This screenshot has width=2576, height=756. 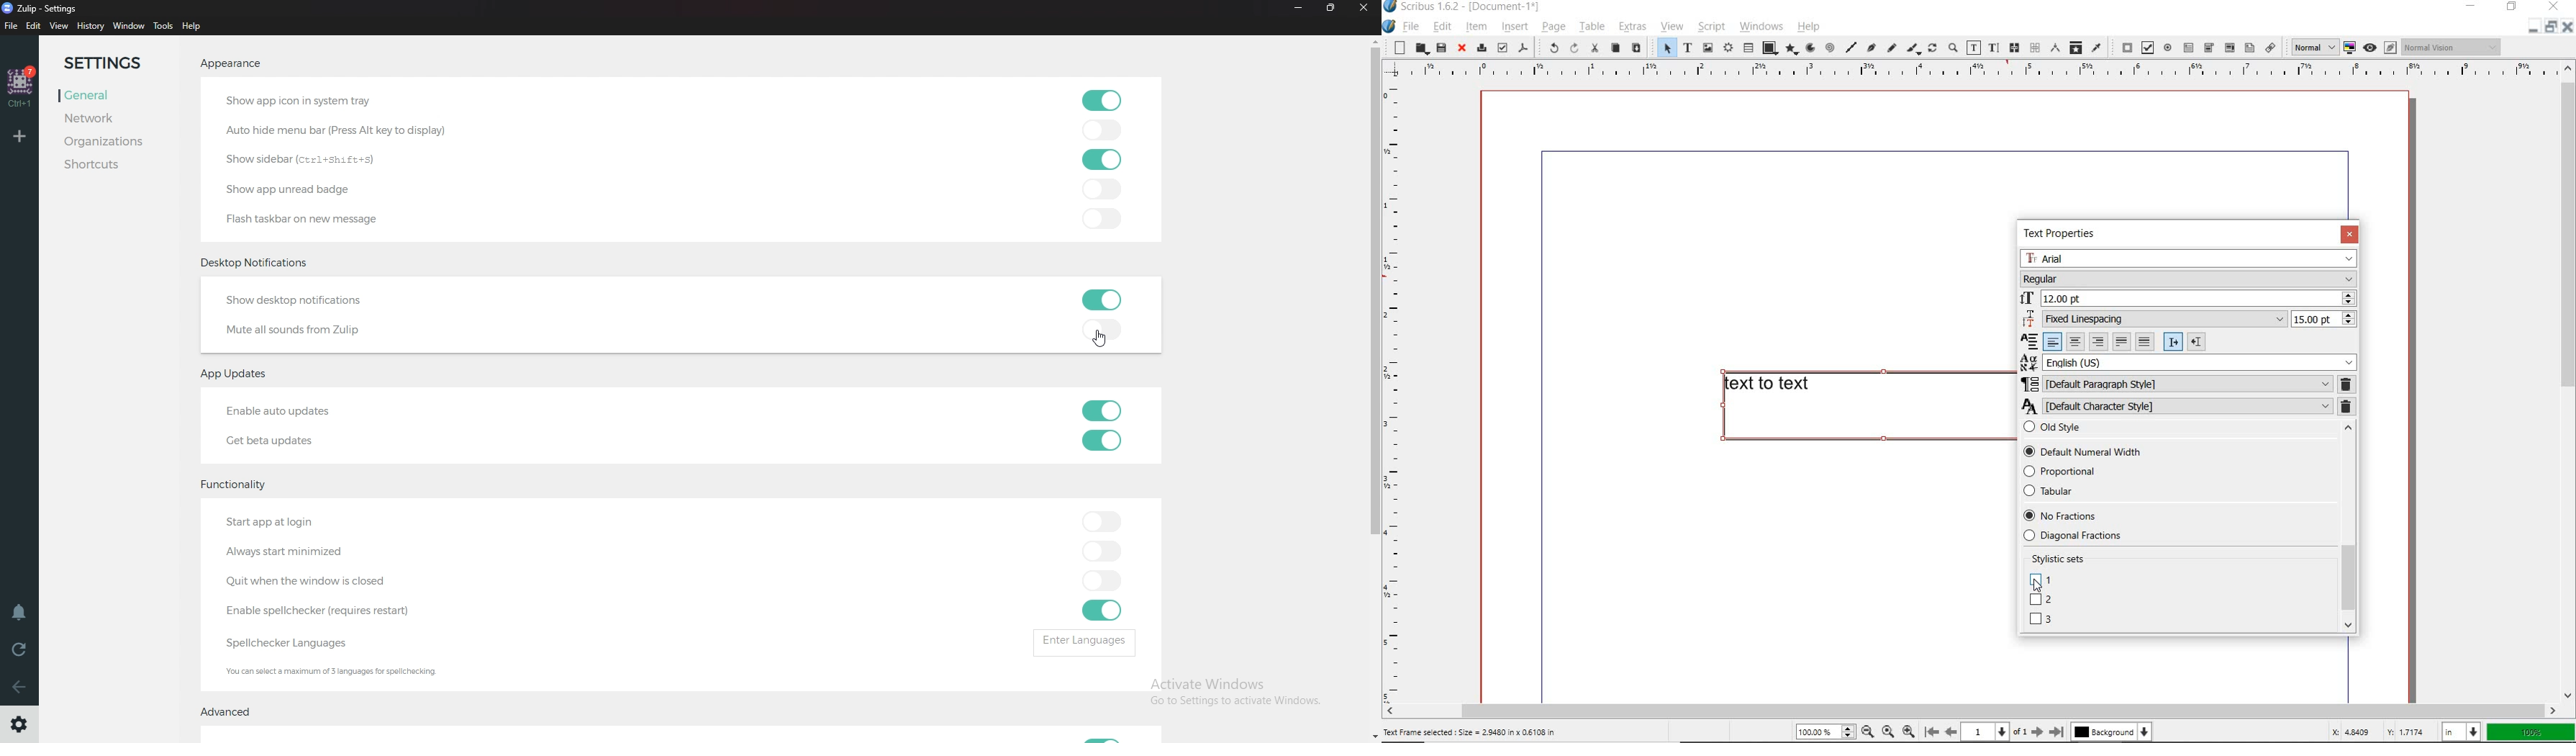 What do you see at coordinates (2323, 320) in the screenshot?
I see `15.00 pt` at bounding box center [2323, 320].